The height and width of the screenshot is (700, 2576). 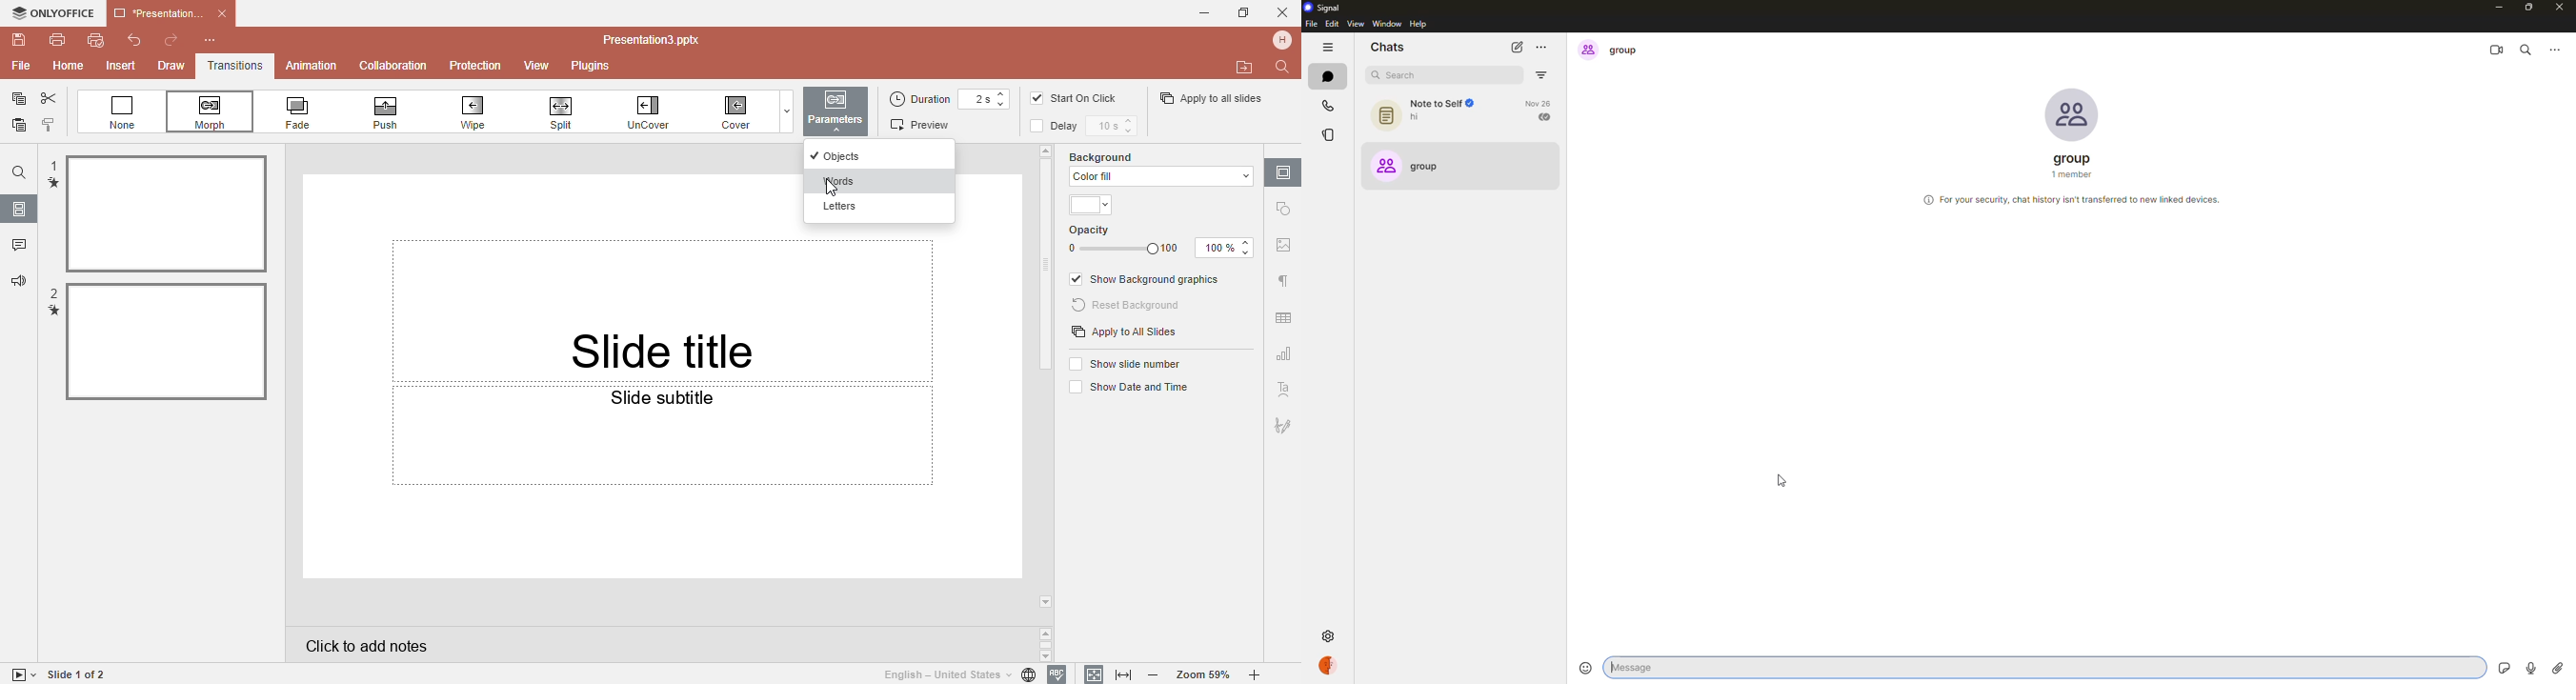 What do you see at coordinates (829, 188) in the screenshot?
I see `mouse pointer` at bounding box center [829, 188].